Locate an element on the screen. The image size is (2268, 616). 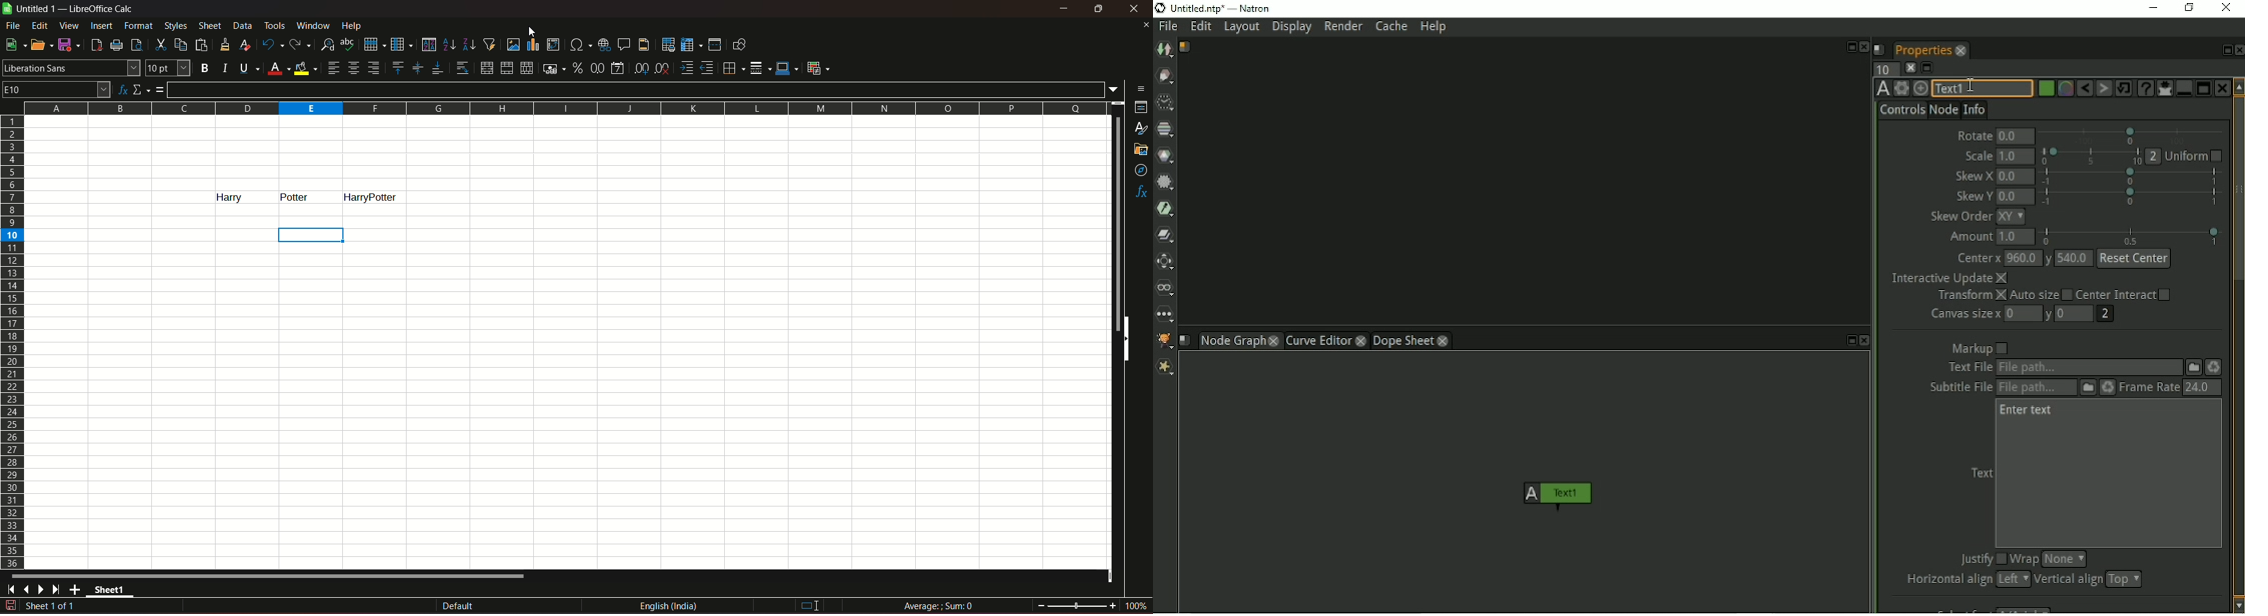
open is located at coordinates (39, 44).